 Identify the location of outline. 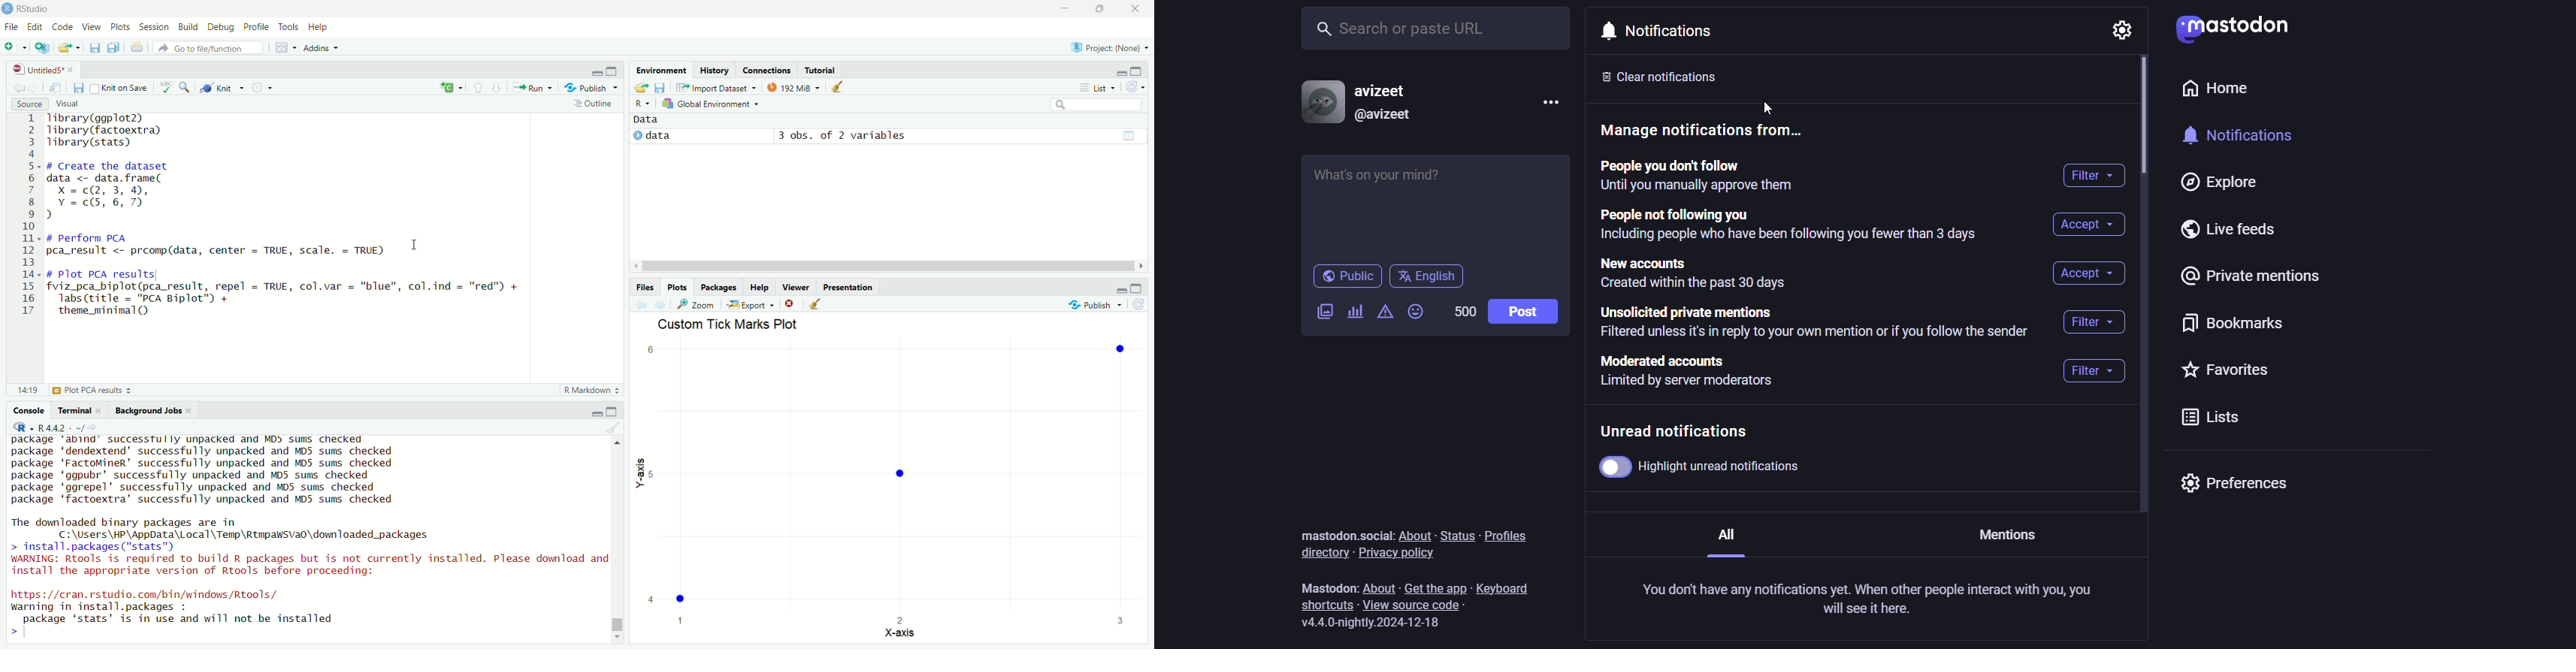
(593, 105).